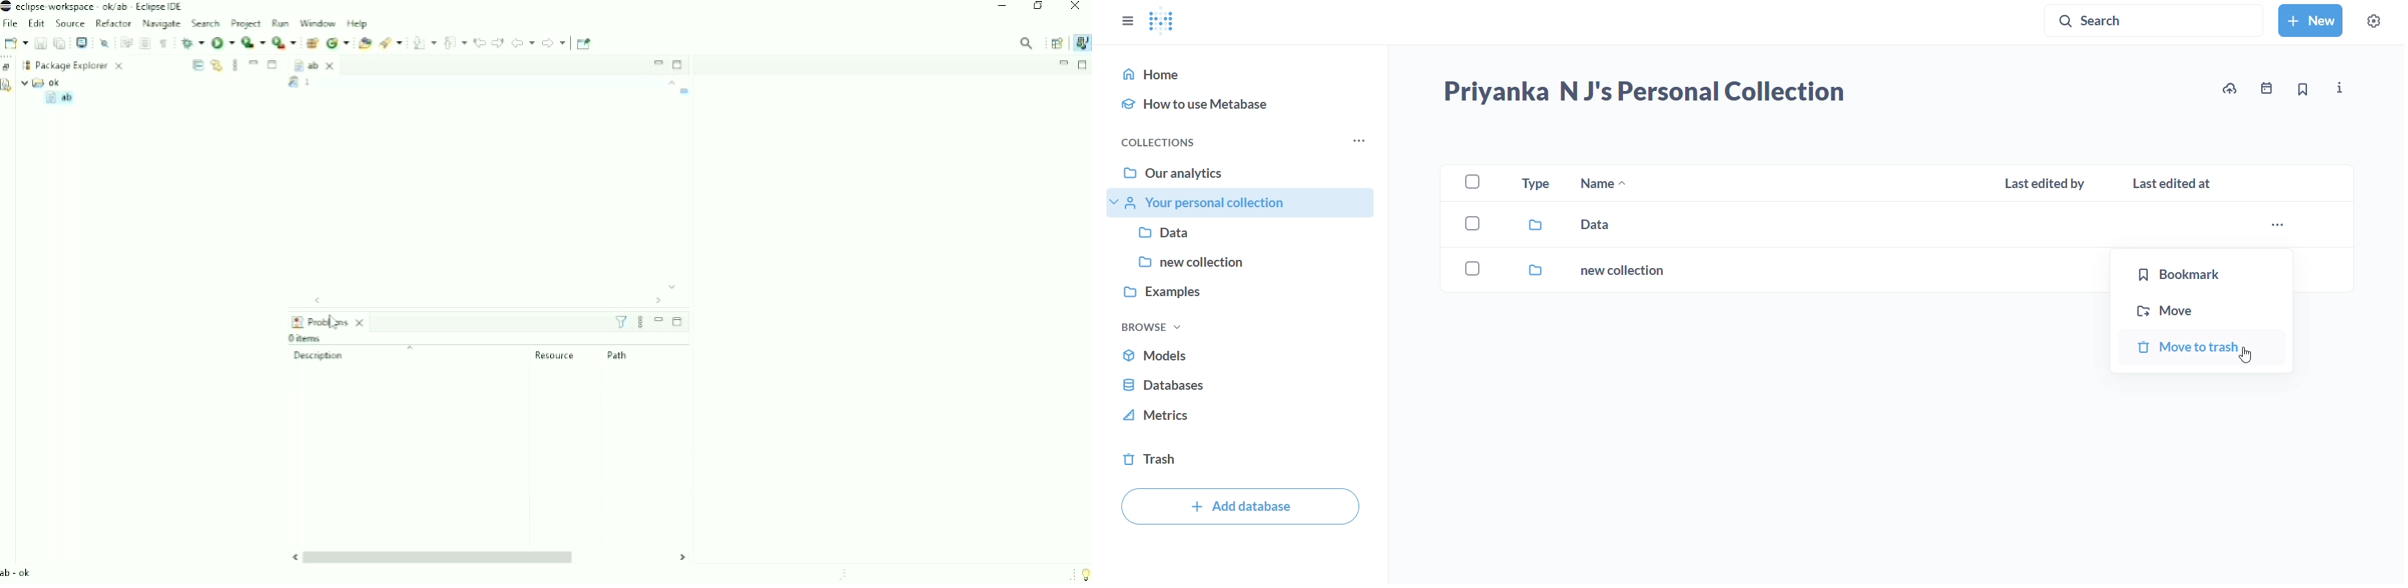 The image size is (2408, 588). What do you see at coordinates (338, 43) in the screenshot?
I see `New Java class` at bounding box center [338, 43].